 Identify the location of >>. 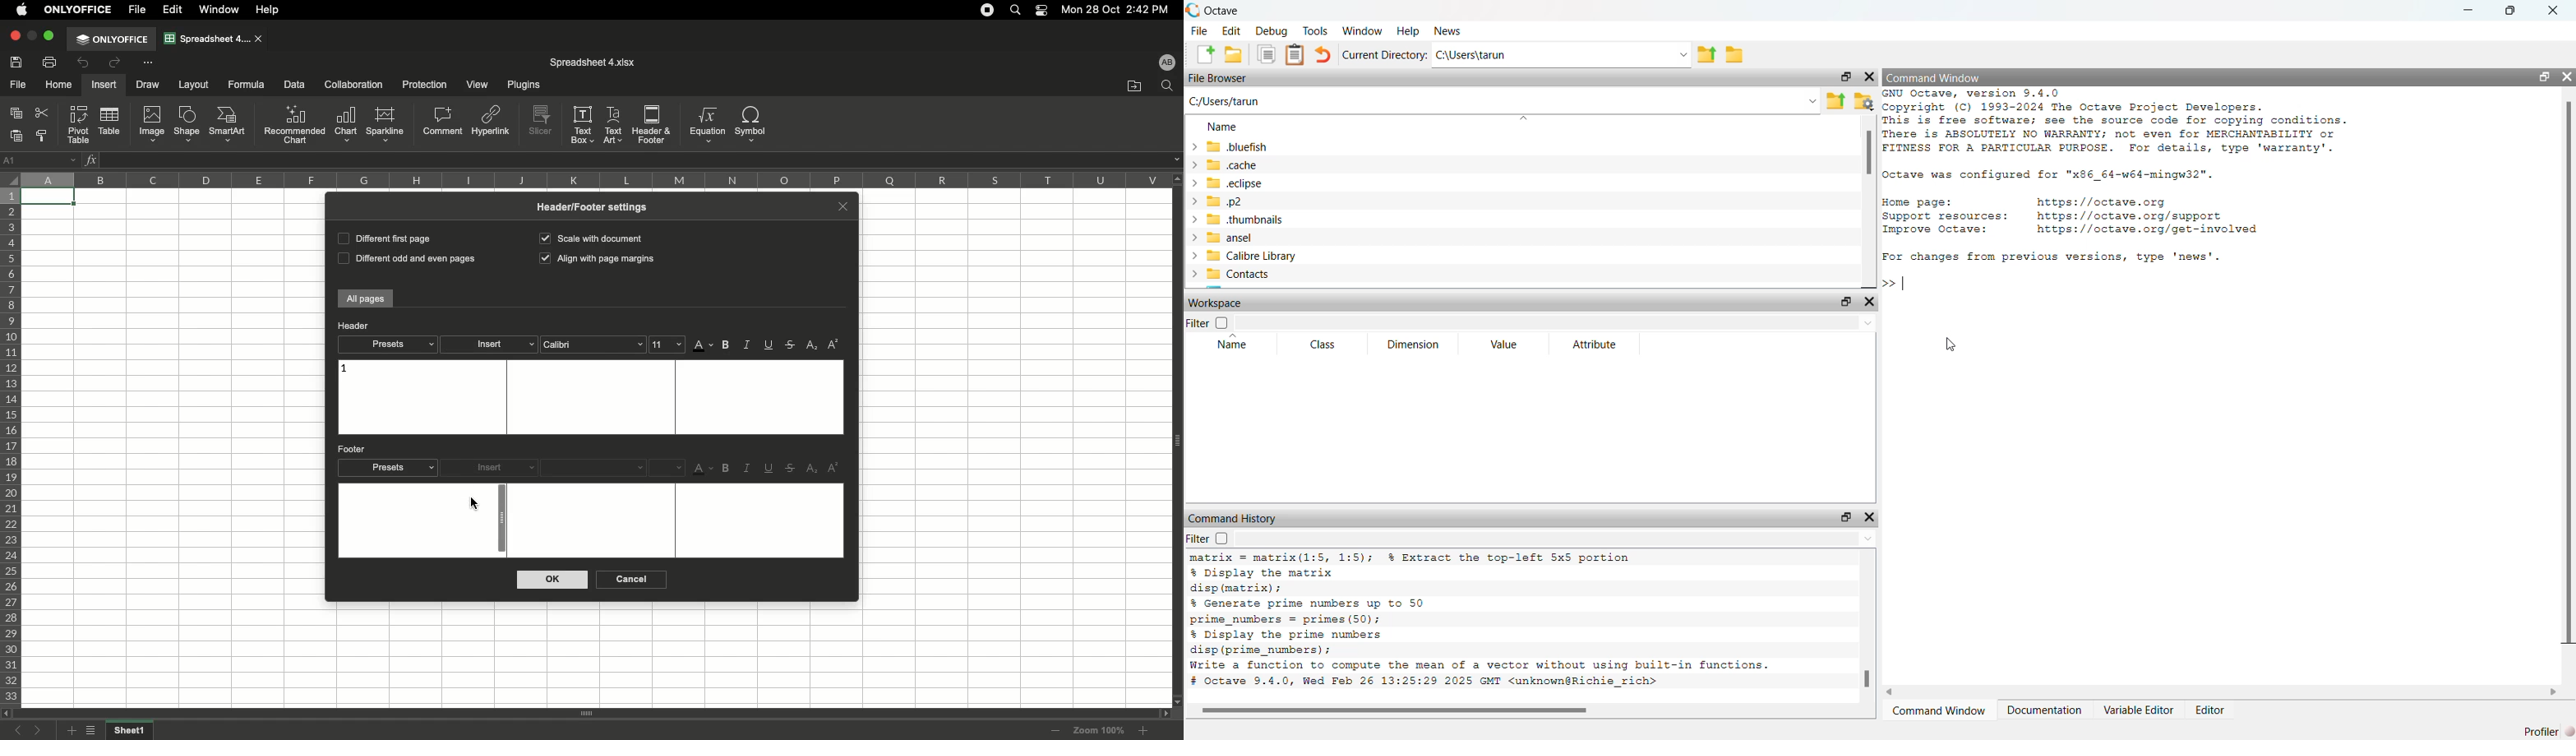
(1889, 284).